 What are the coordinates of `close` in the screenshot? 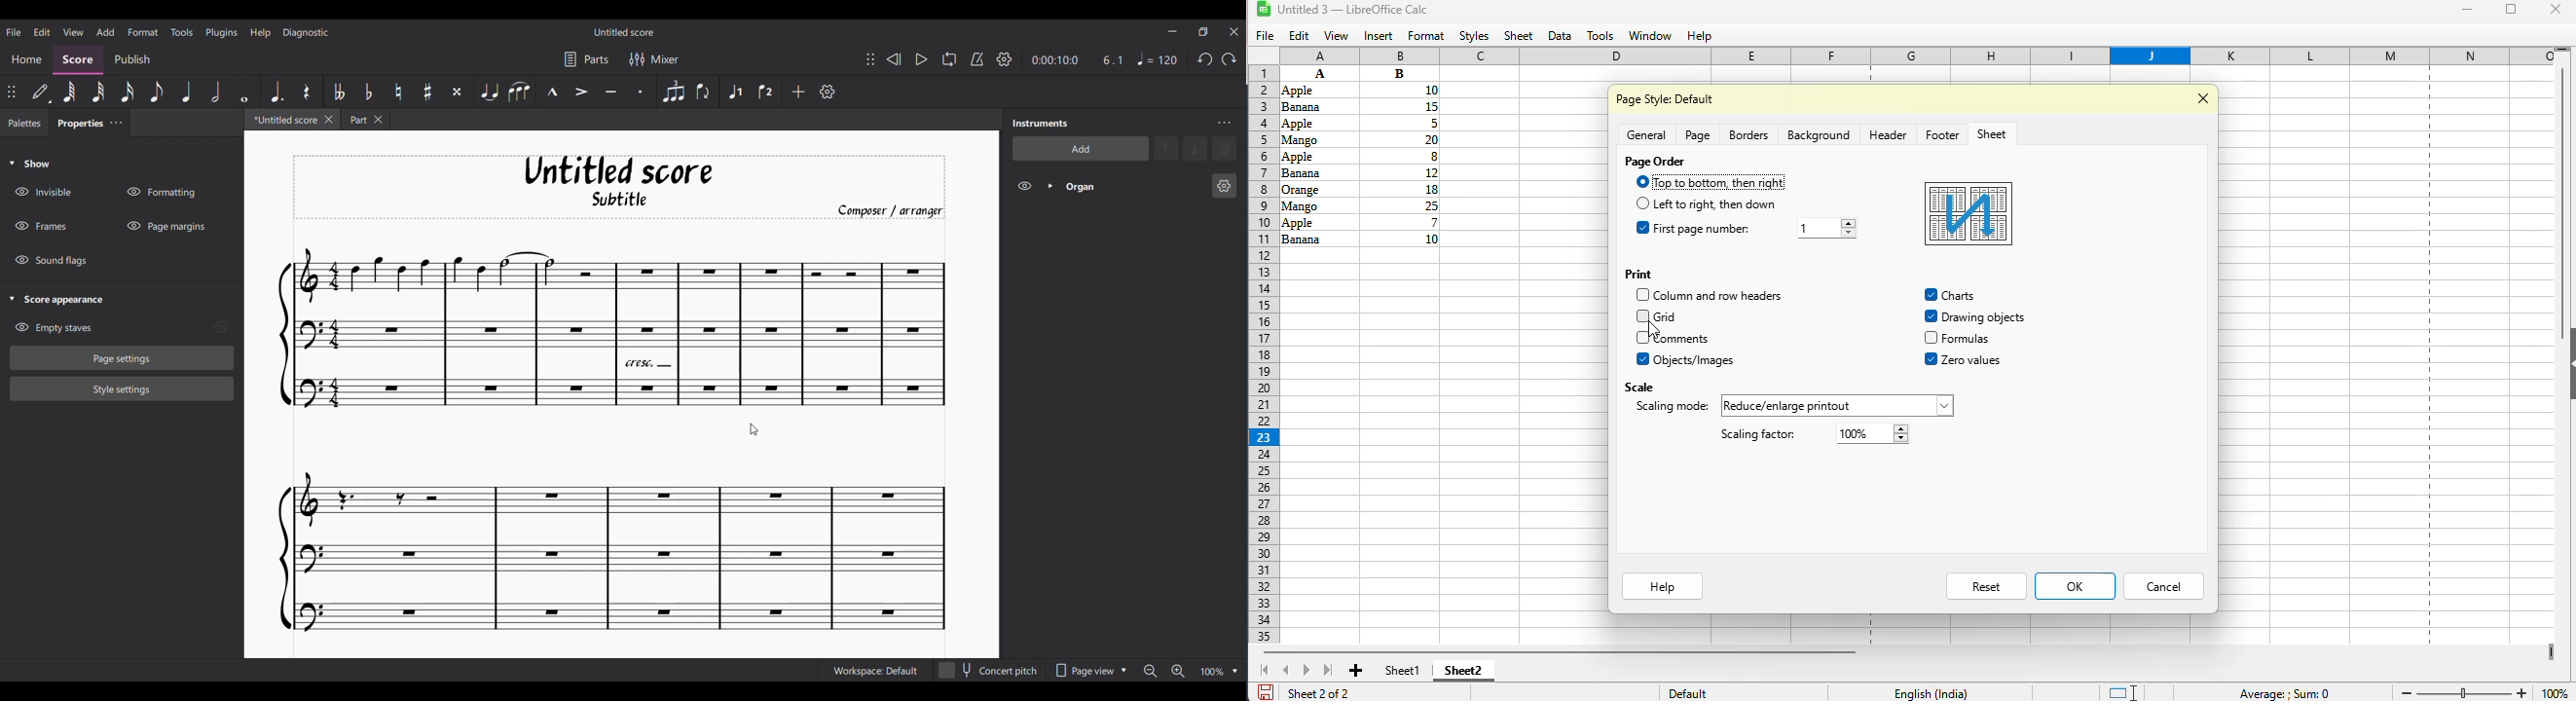 It's located at (2204, 97).